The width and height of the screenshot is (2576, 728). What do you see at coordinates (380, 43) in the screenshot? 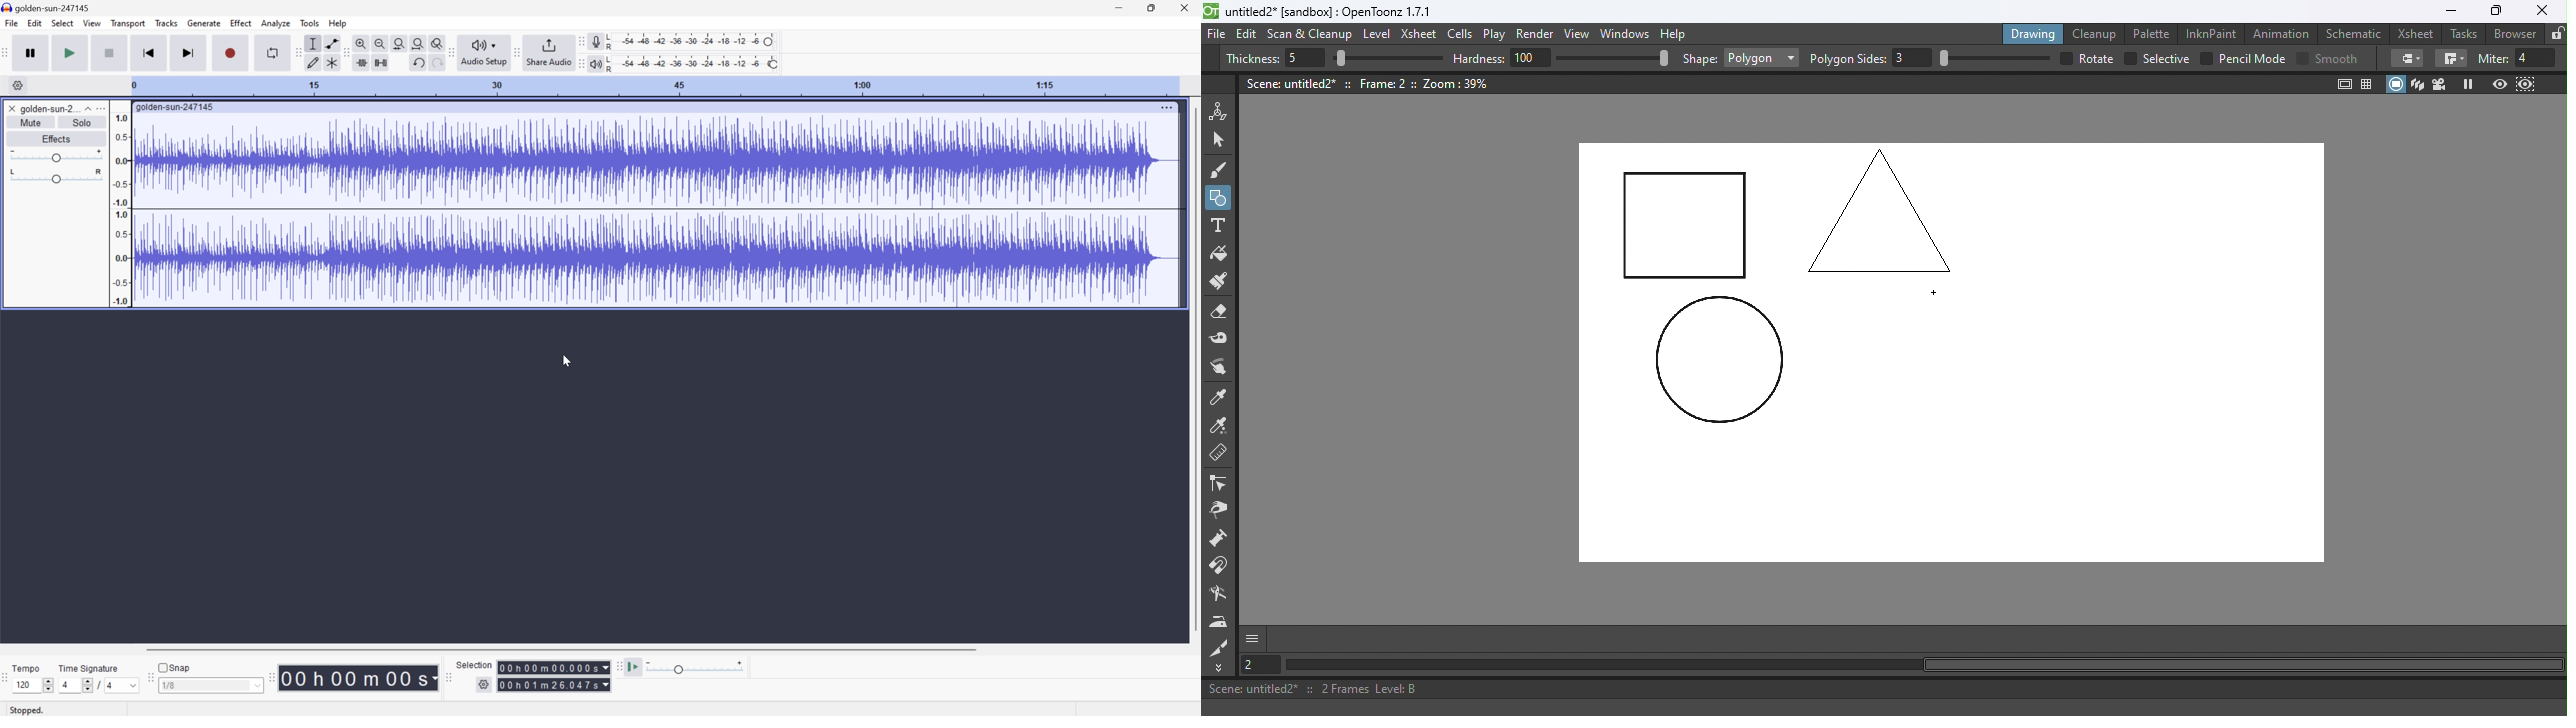
I see `Zoom out` at bounding box center [380, 43].